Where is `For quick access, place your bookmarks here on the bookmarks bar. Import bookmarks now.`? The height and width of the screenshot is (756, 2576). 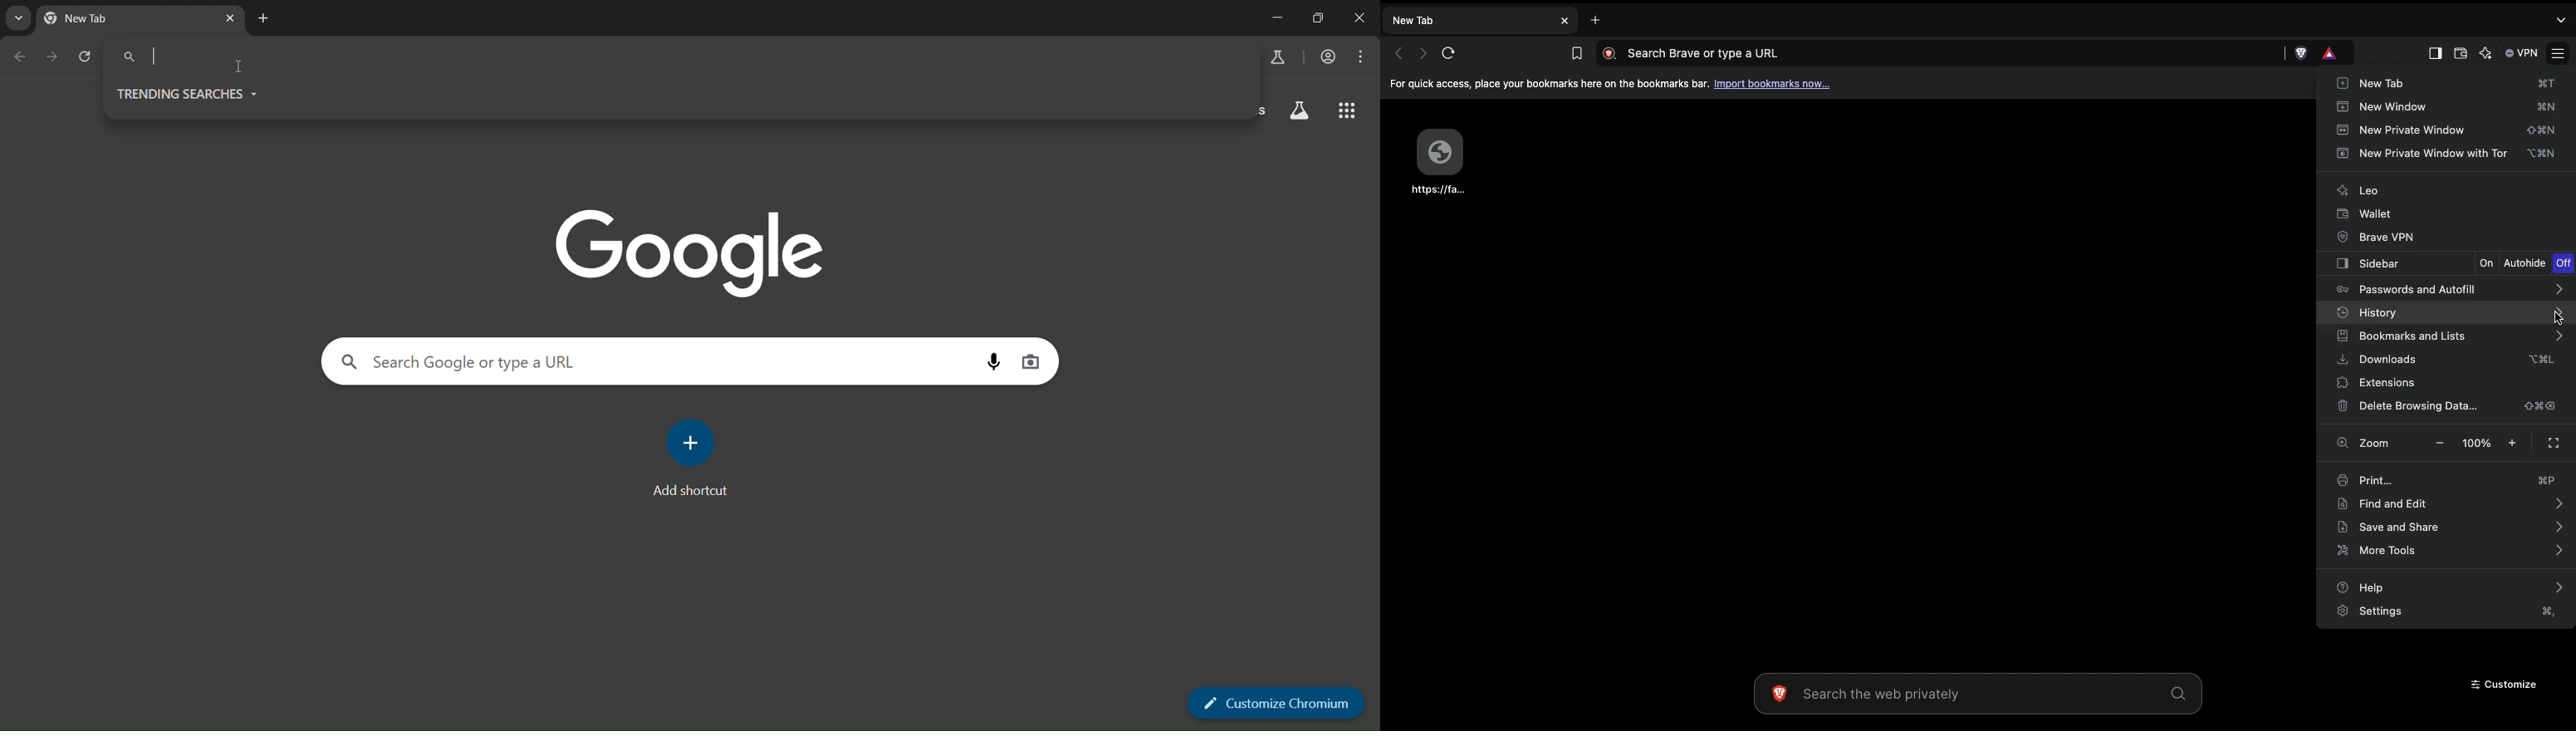
For quick access, place your bookmarks here on the bookmarks bar. Import bookmarks now. is located at coordinates (1614, 84).